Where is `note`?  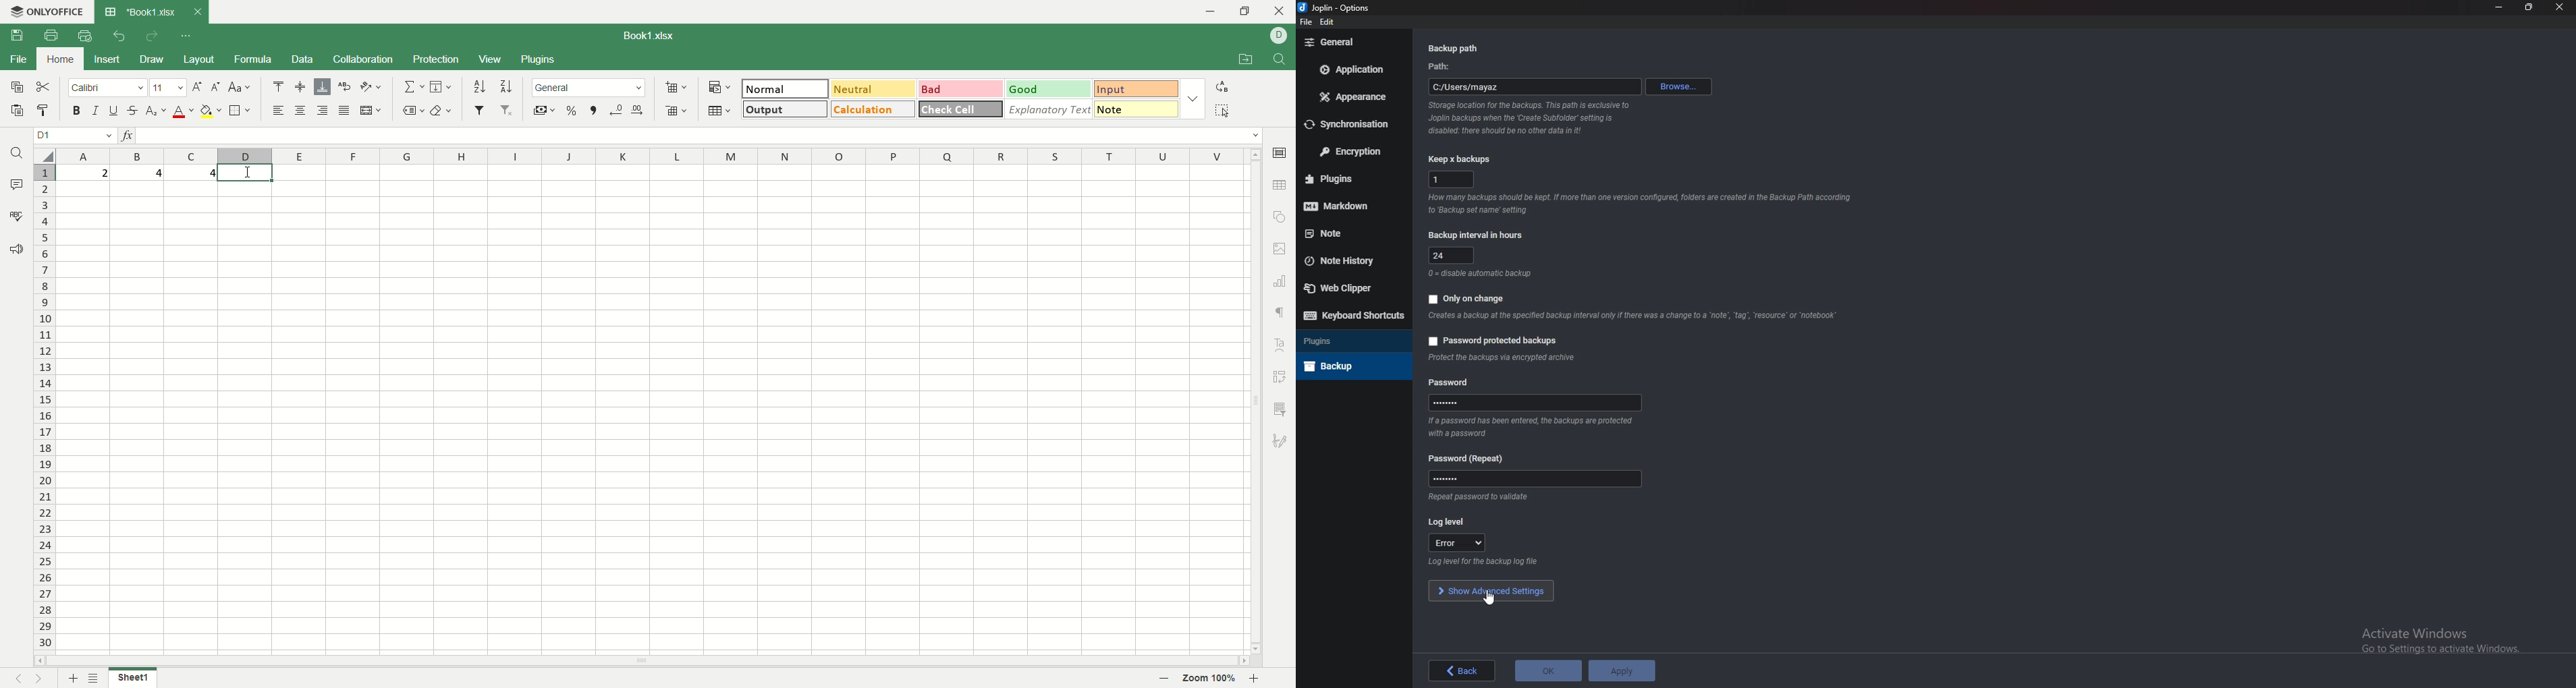 note is located at coordinates (1135, 109).